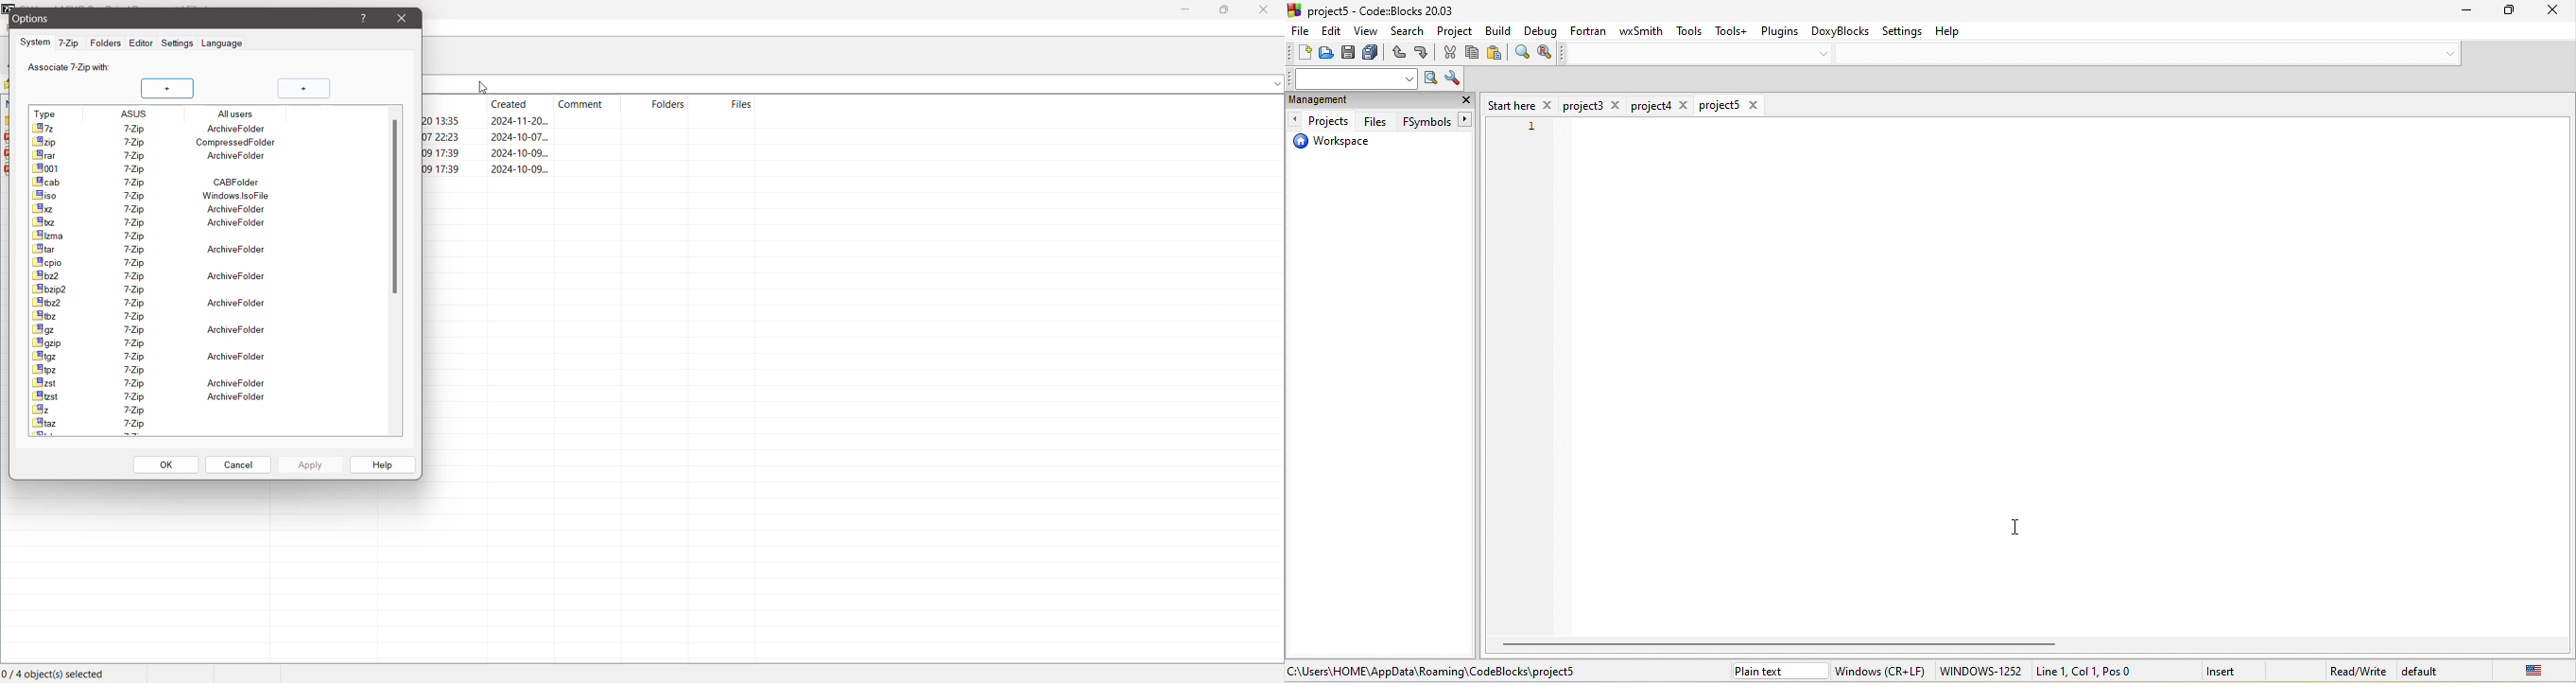  What do you see at coordinates (1332, 144) in the screenshot?
I see `workspace` at bounding box center [1332, 144].